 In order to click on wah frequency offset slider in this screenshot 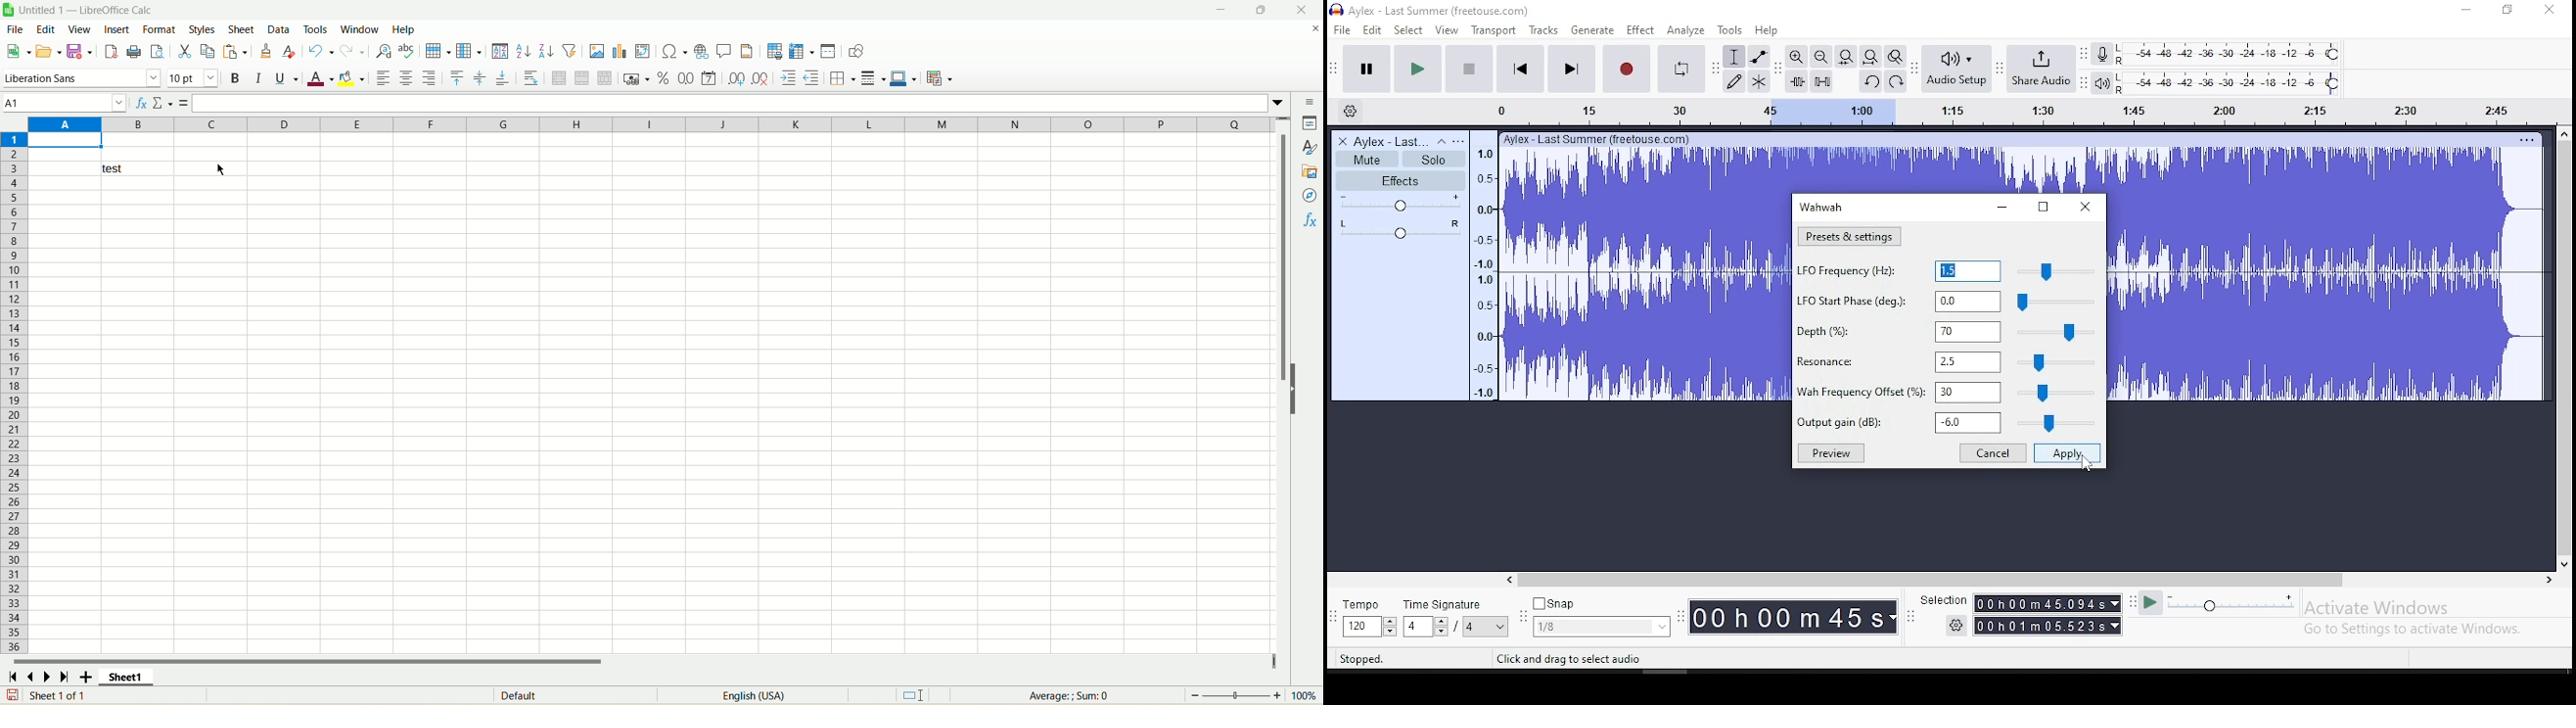, I will do `click(2056, 393)`.